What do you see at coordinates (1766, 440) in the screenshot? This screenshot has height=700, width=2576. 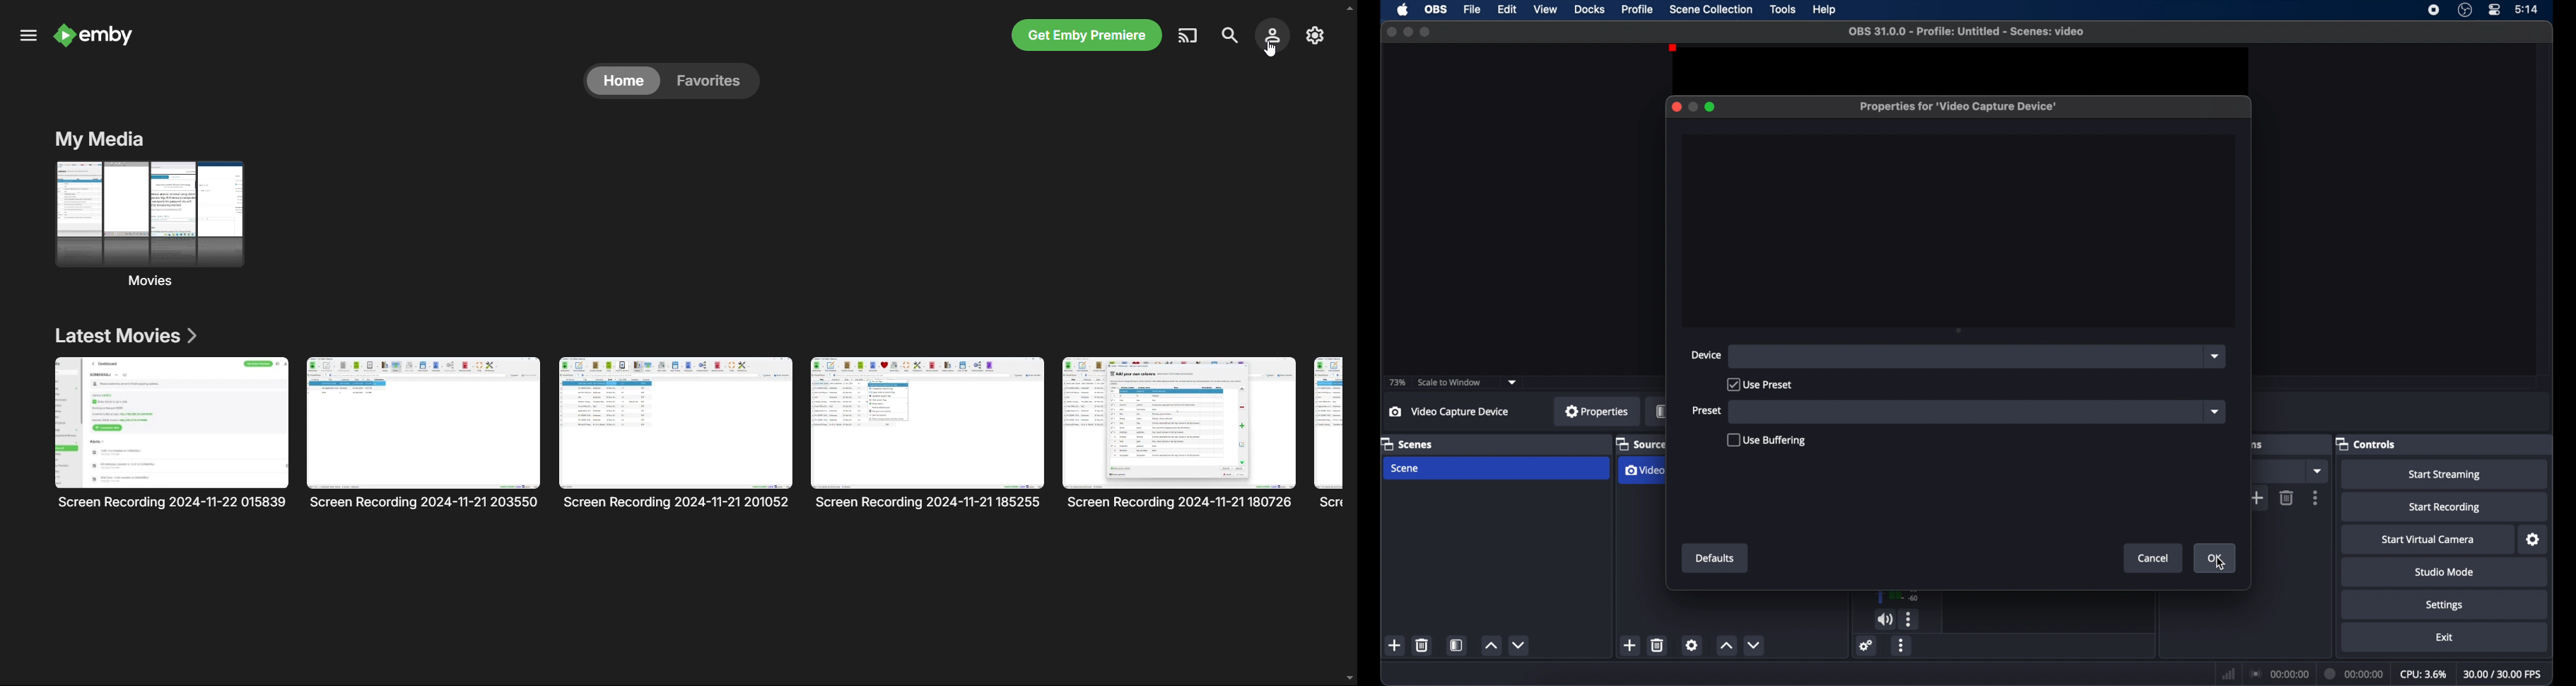 I see `use buffering` at bounding box center [1766, 440].